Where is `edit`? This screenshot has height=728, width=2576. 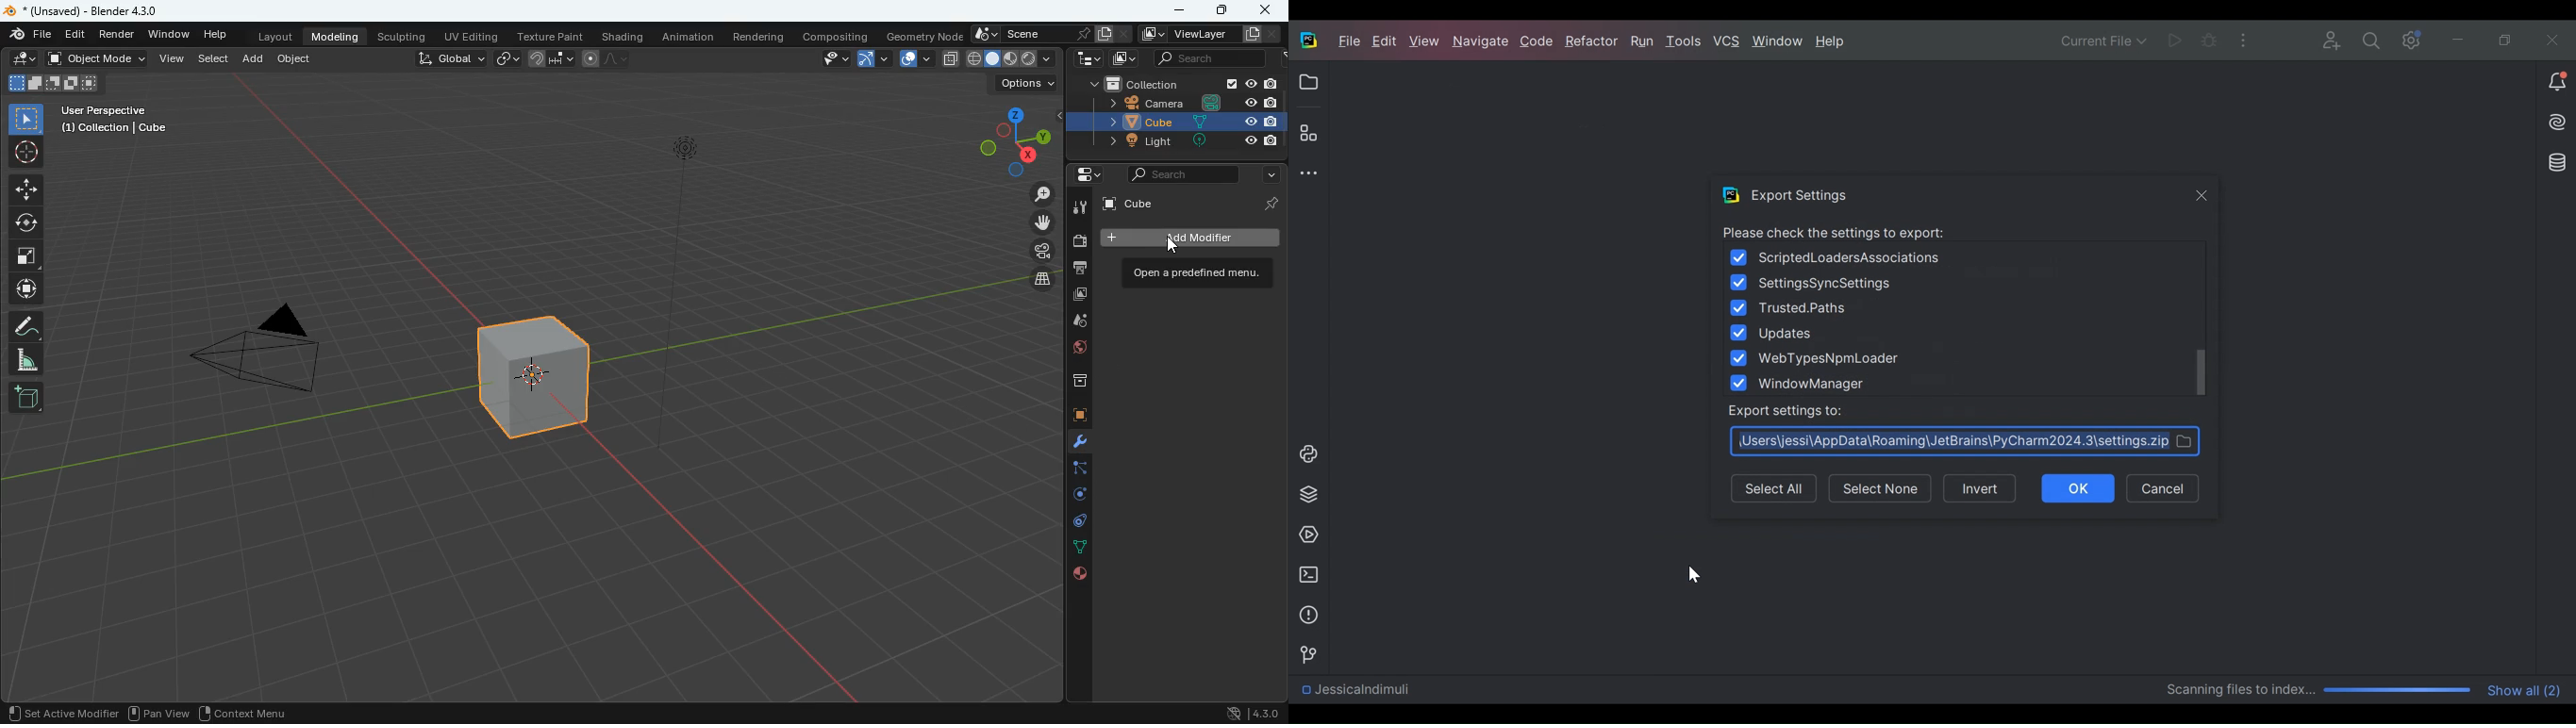
edit is located at coordinates (77, 35).